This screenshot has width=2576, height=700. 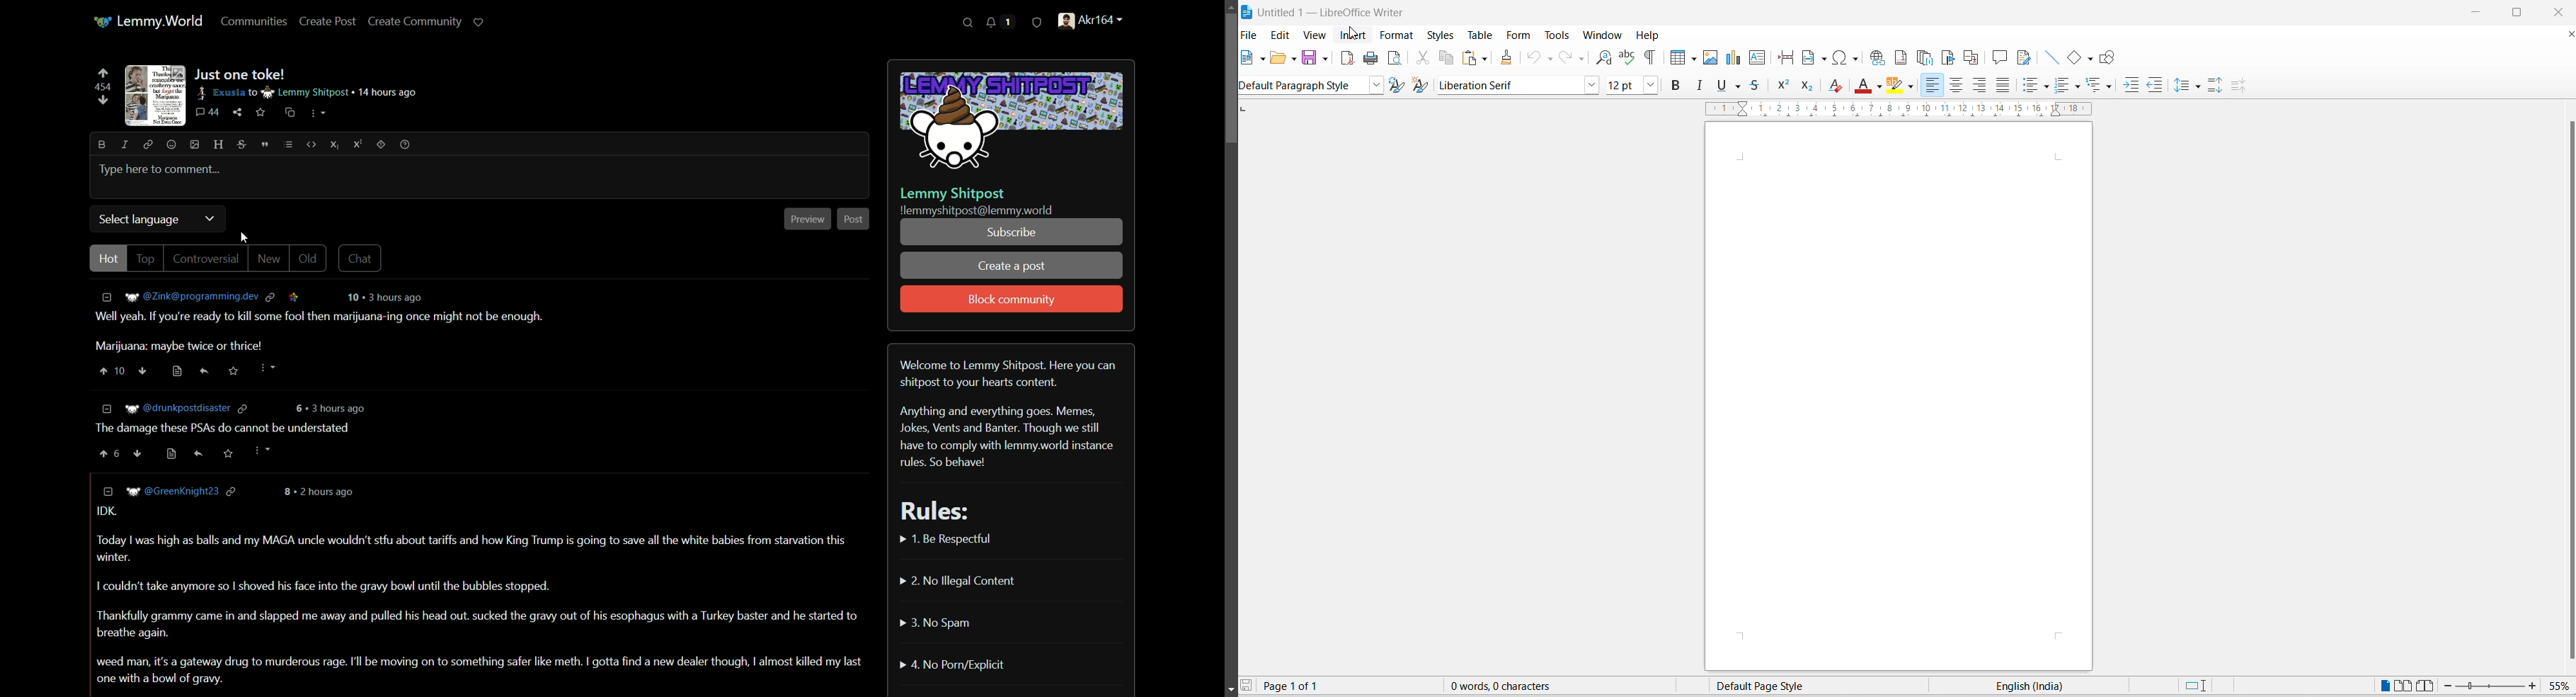 What do you see at coordinates (2071, 57) in the screenshot?
I see `basic shapes` at bounding box center [2071, 57].